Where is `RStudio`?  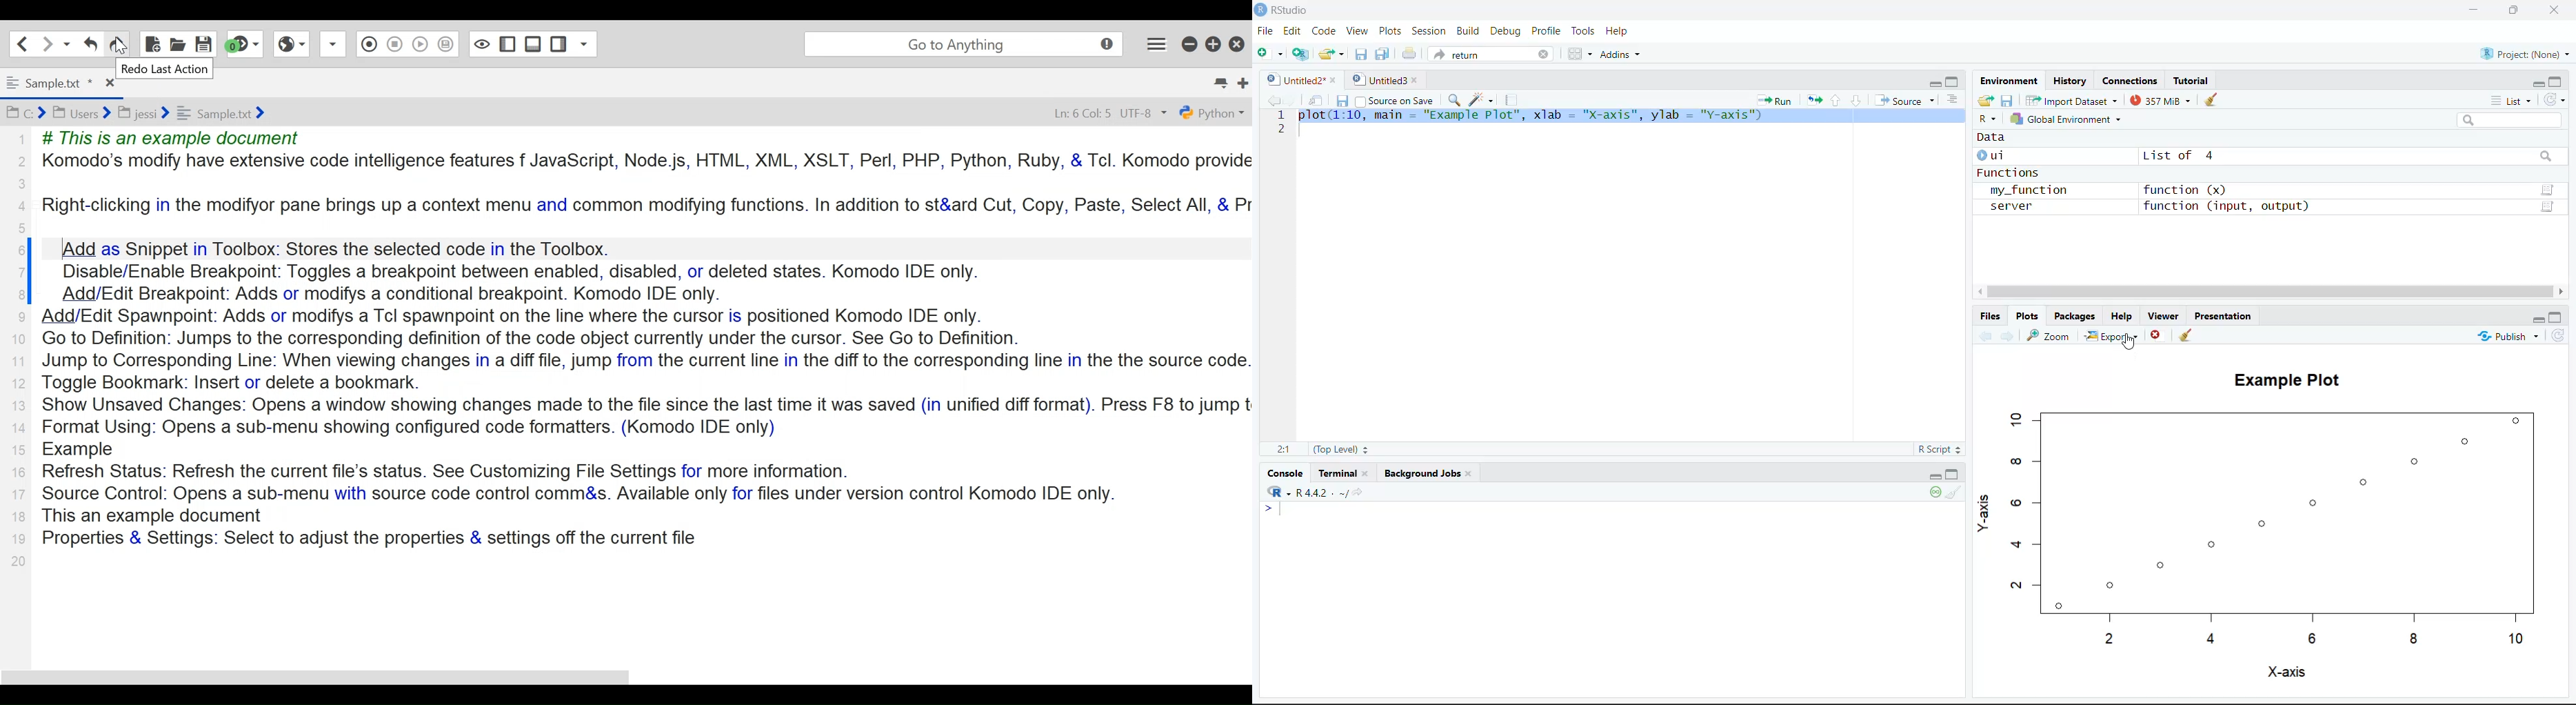
RStudio is located at coordinates (1284, 10).